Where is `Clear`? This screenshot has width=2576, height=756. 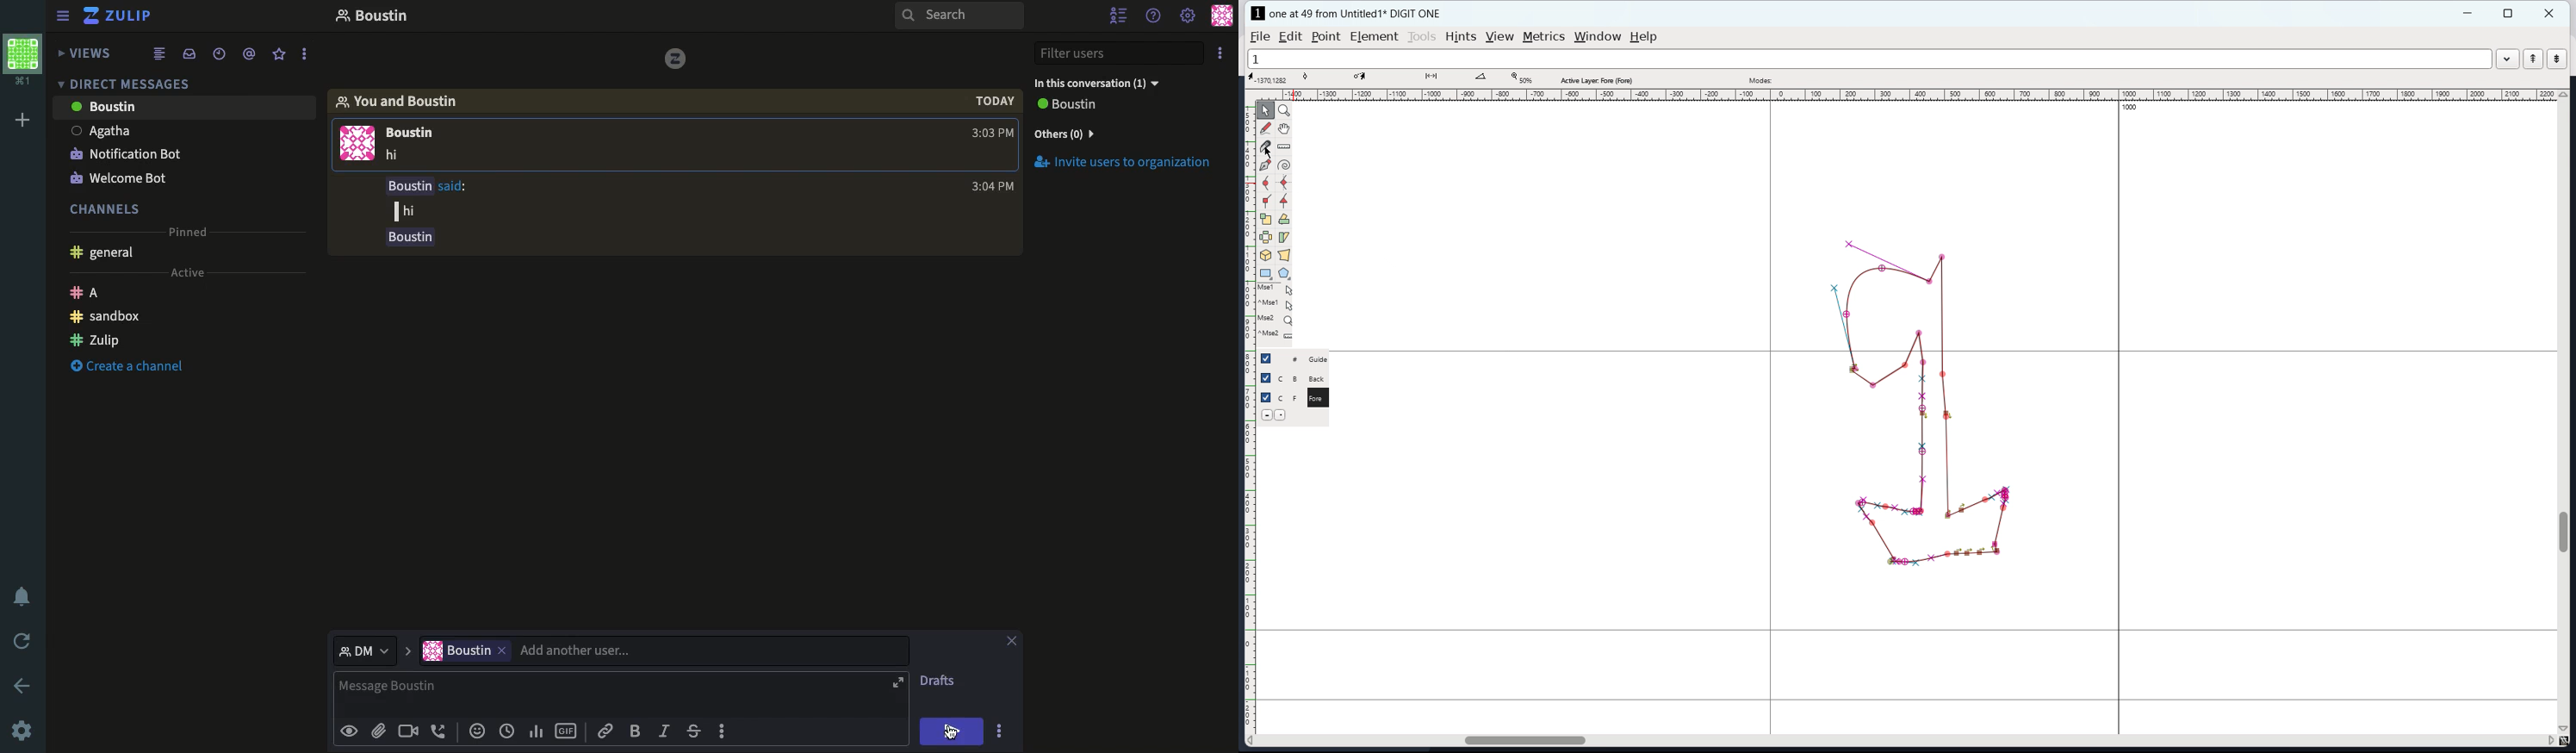 Clear is located at coordinates (1013, 643).